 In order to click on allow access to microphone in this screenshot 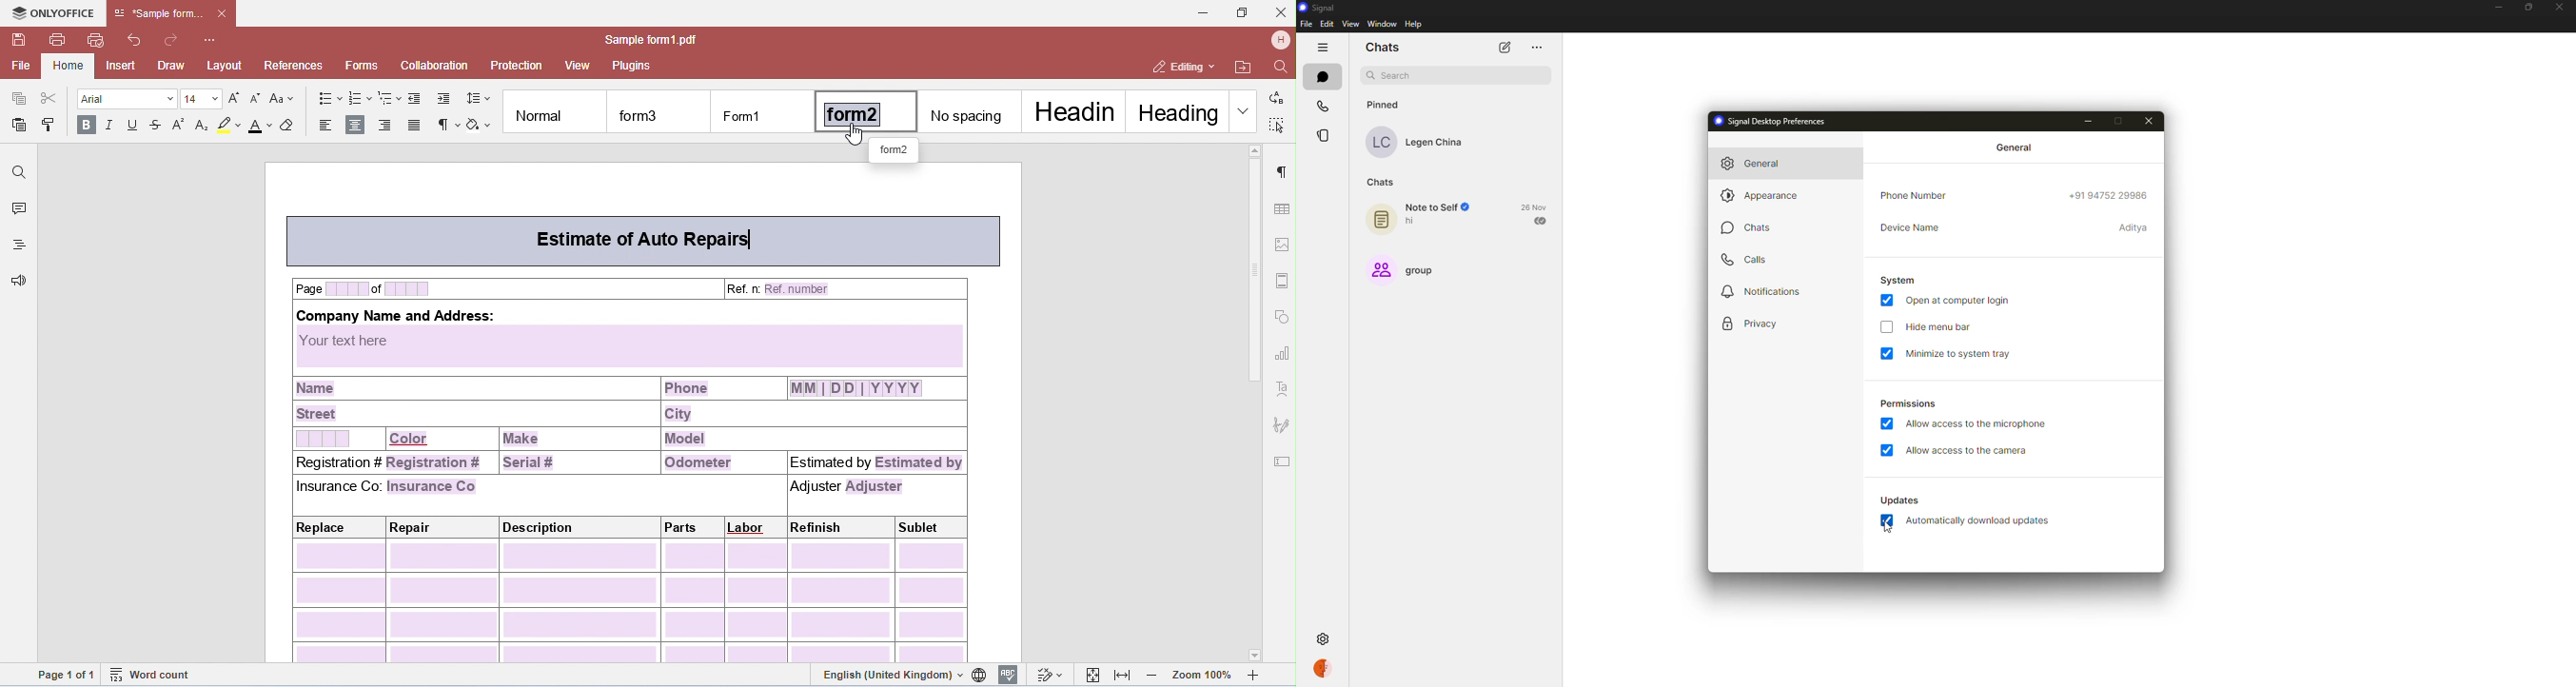, I will do `click(1976, 424)`.